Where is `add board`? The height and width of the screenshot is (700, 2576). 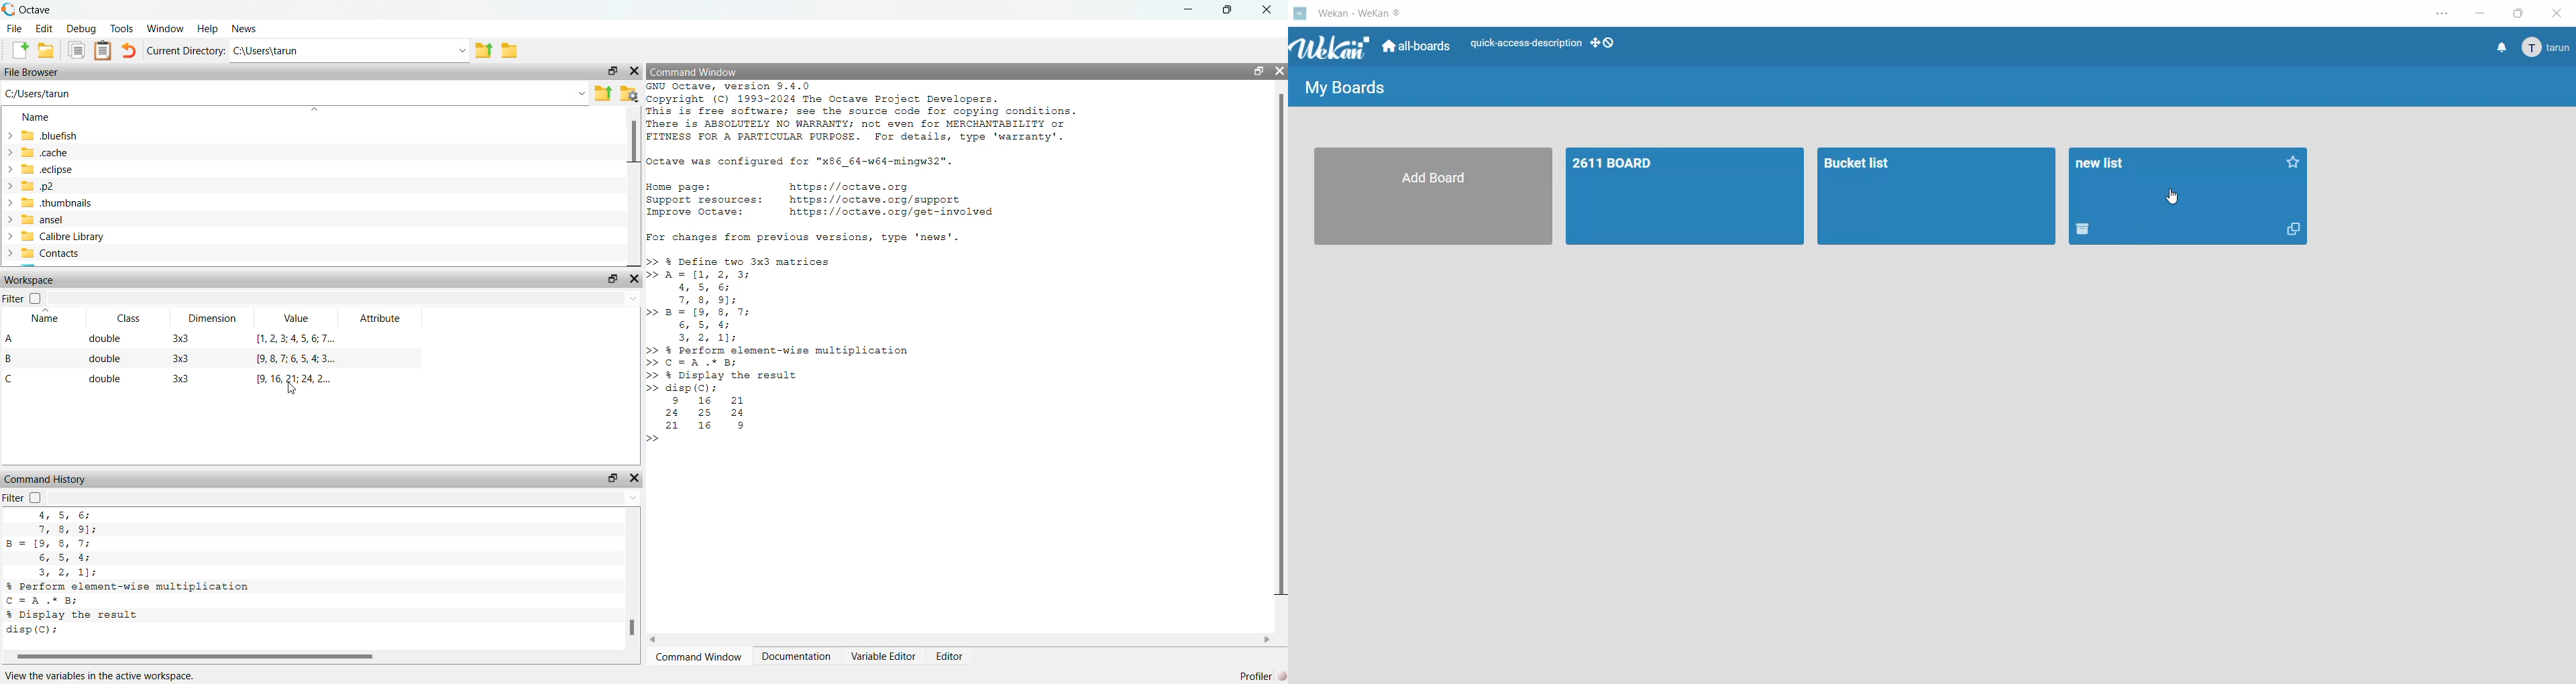
add board is located at coordinates (1430, 198).